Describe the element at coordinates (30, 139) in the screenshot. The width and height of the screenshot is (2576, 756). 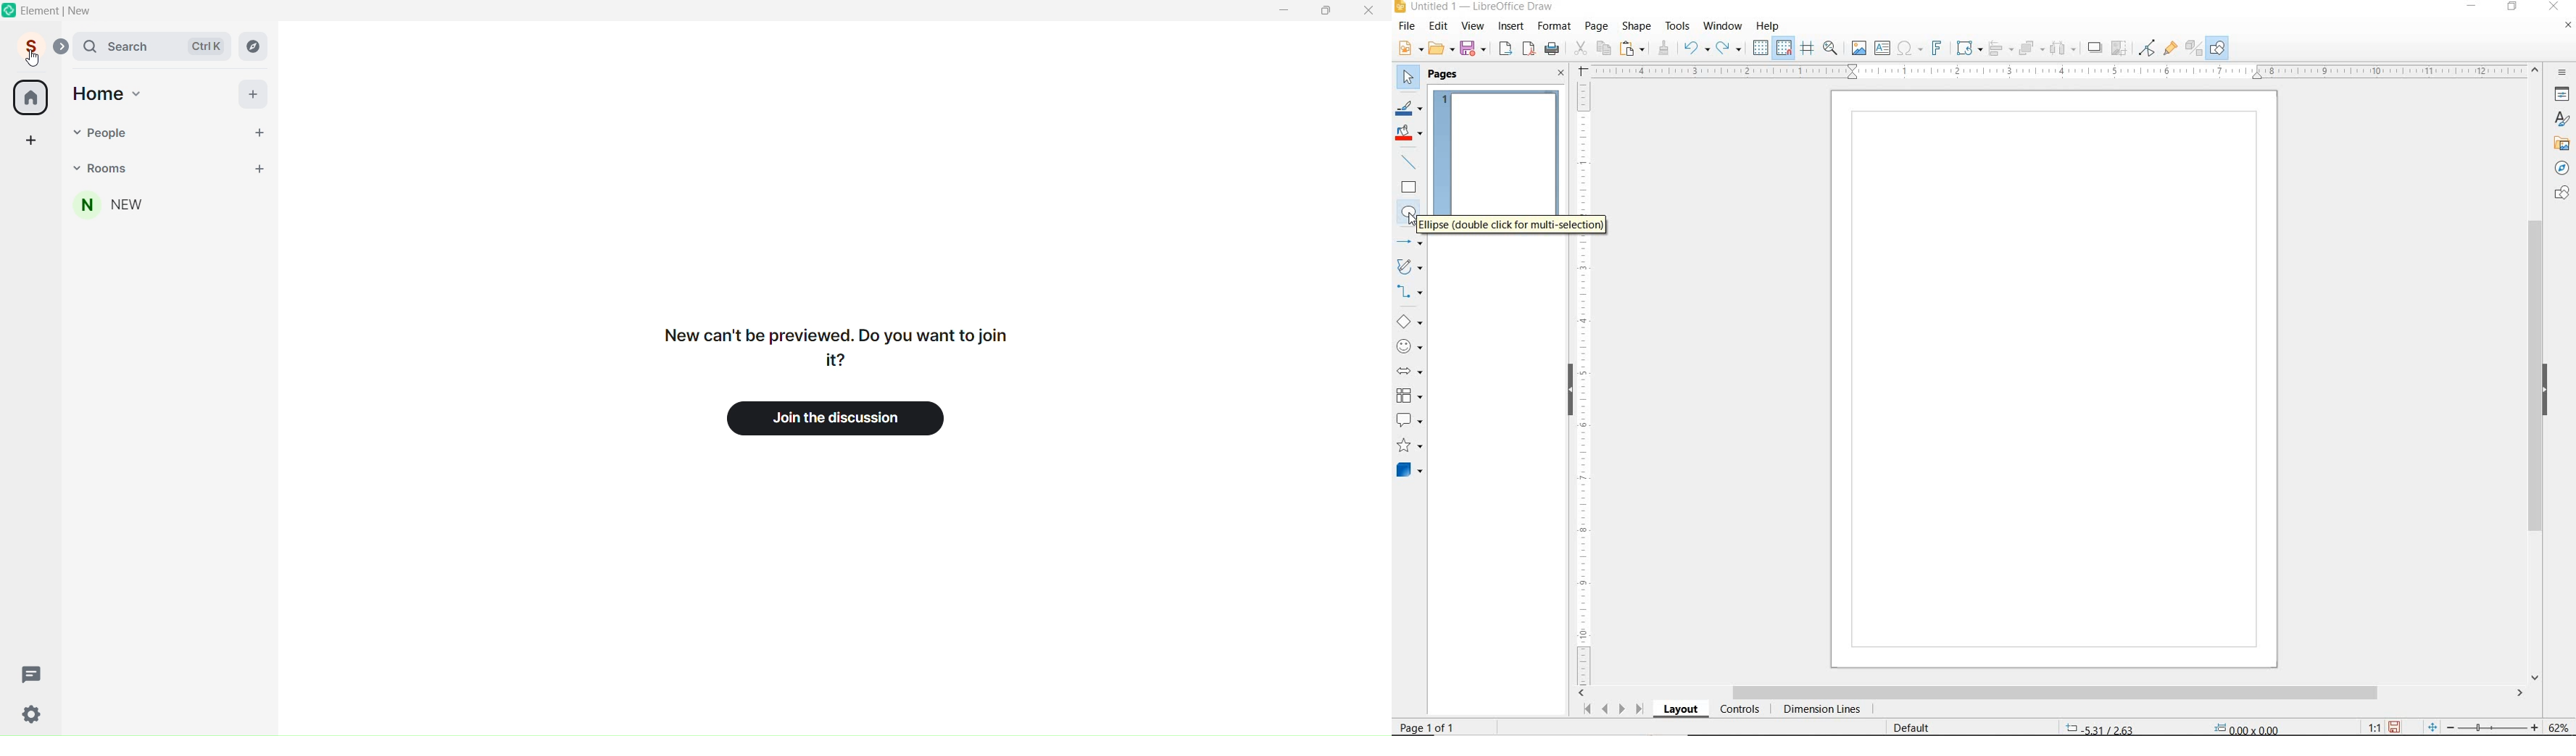
I see `Create a space` at that location.